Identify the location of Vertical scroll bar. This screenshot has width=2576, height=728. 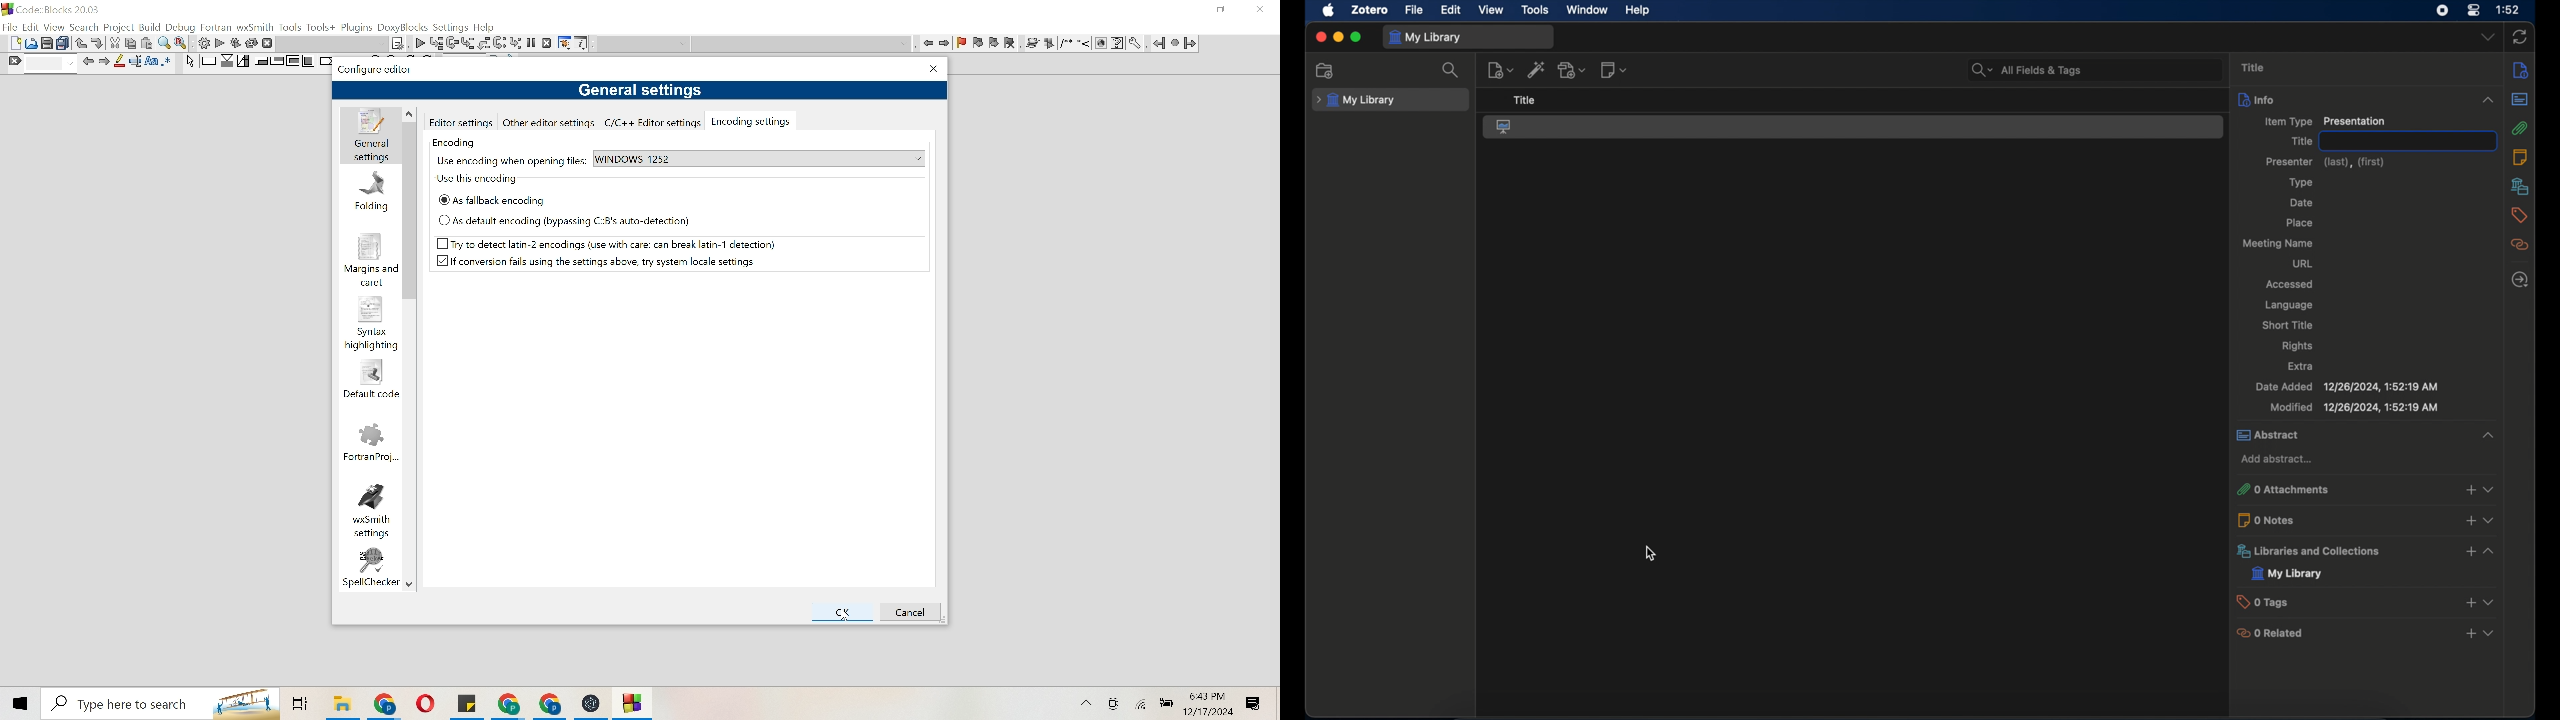
(412, 348).